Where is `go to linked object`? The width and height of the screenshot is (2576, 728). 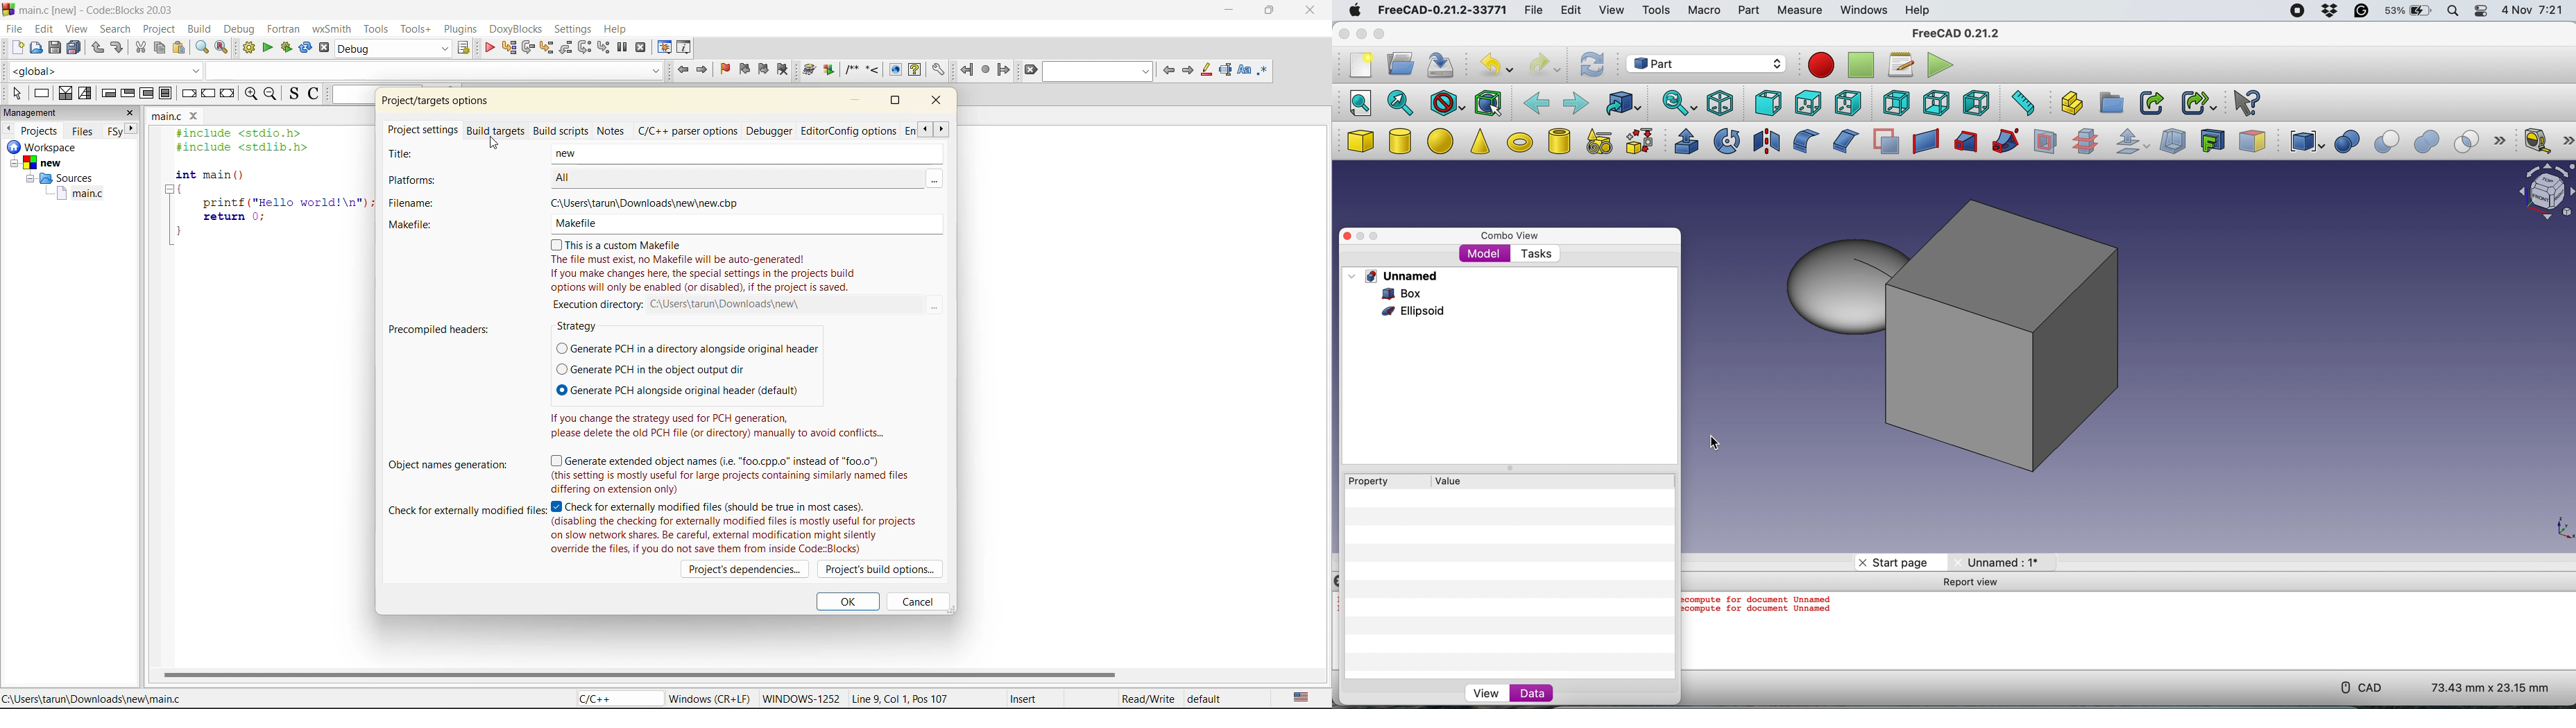
go to linked object is located at coordinates (1623, 103).